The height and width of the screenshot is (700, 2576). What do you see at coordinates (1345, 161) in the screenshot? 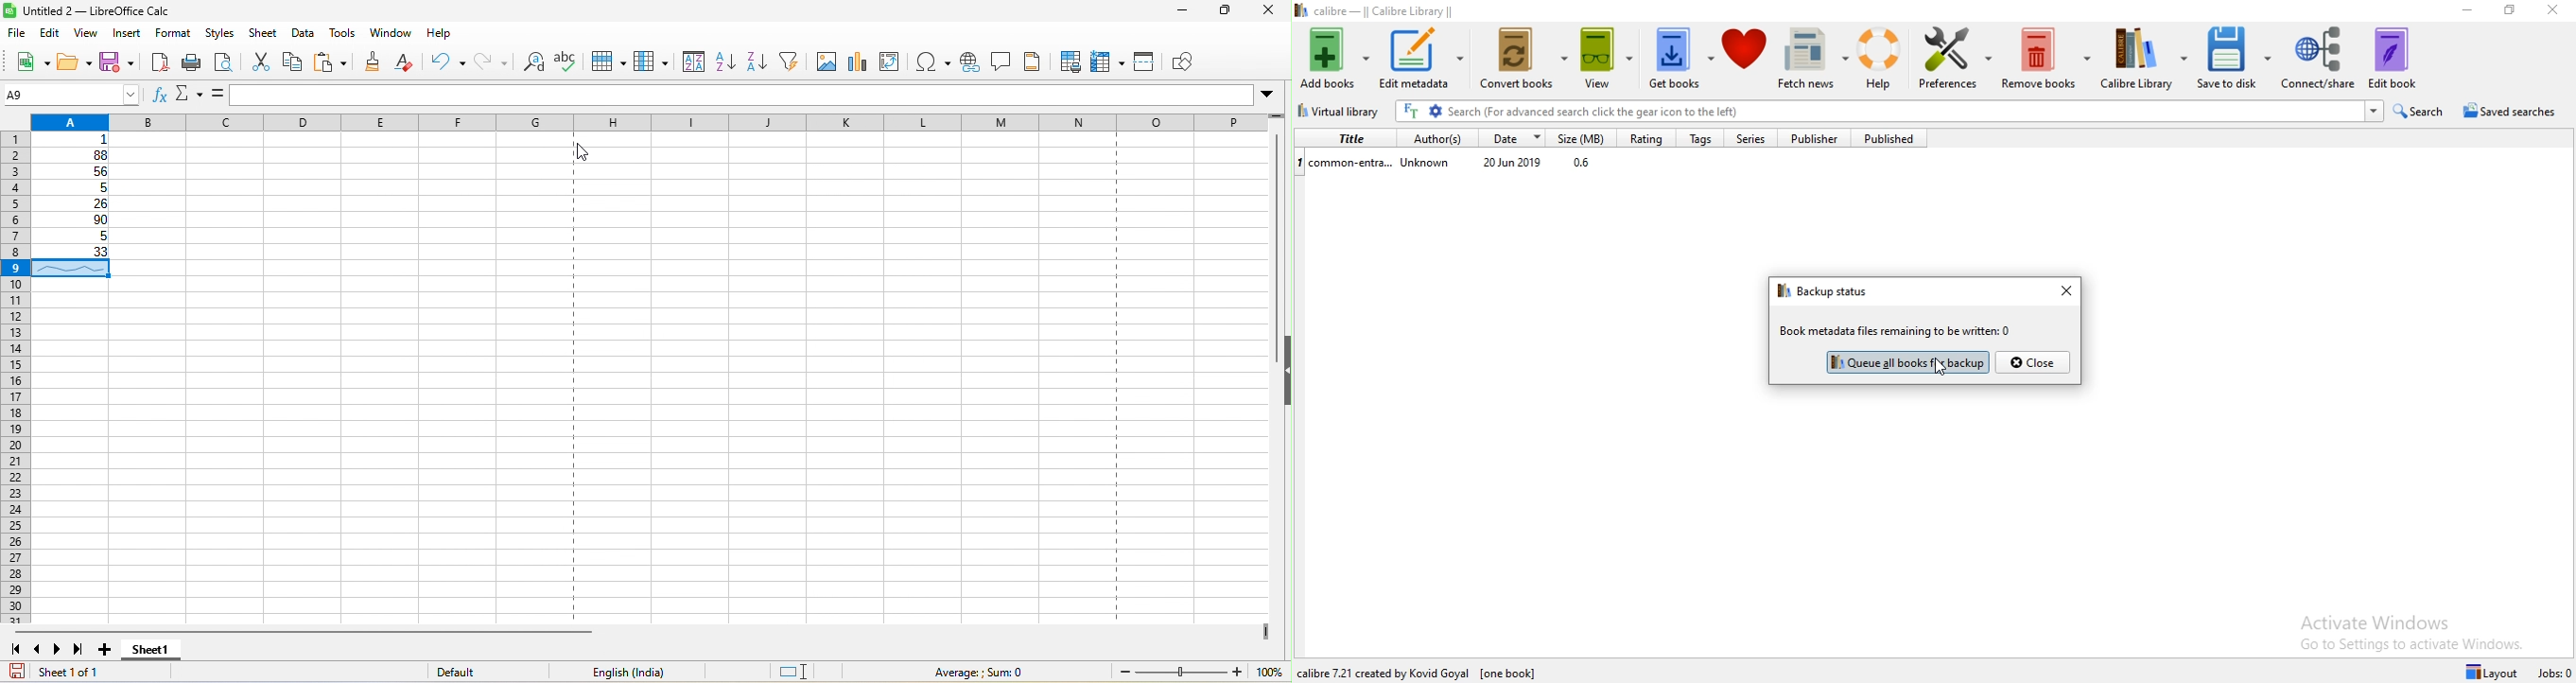
I see `common-entra...` at bounding box center [1345, 161].